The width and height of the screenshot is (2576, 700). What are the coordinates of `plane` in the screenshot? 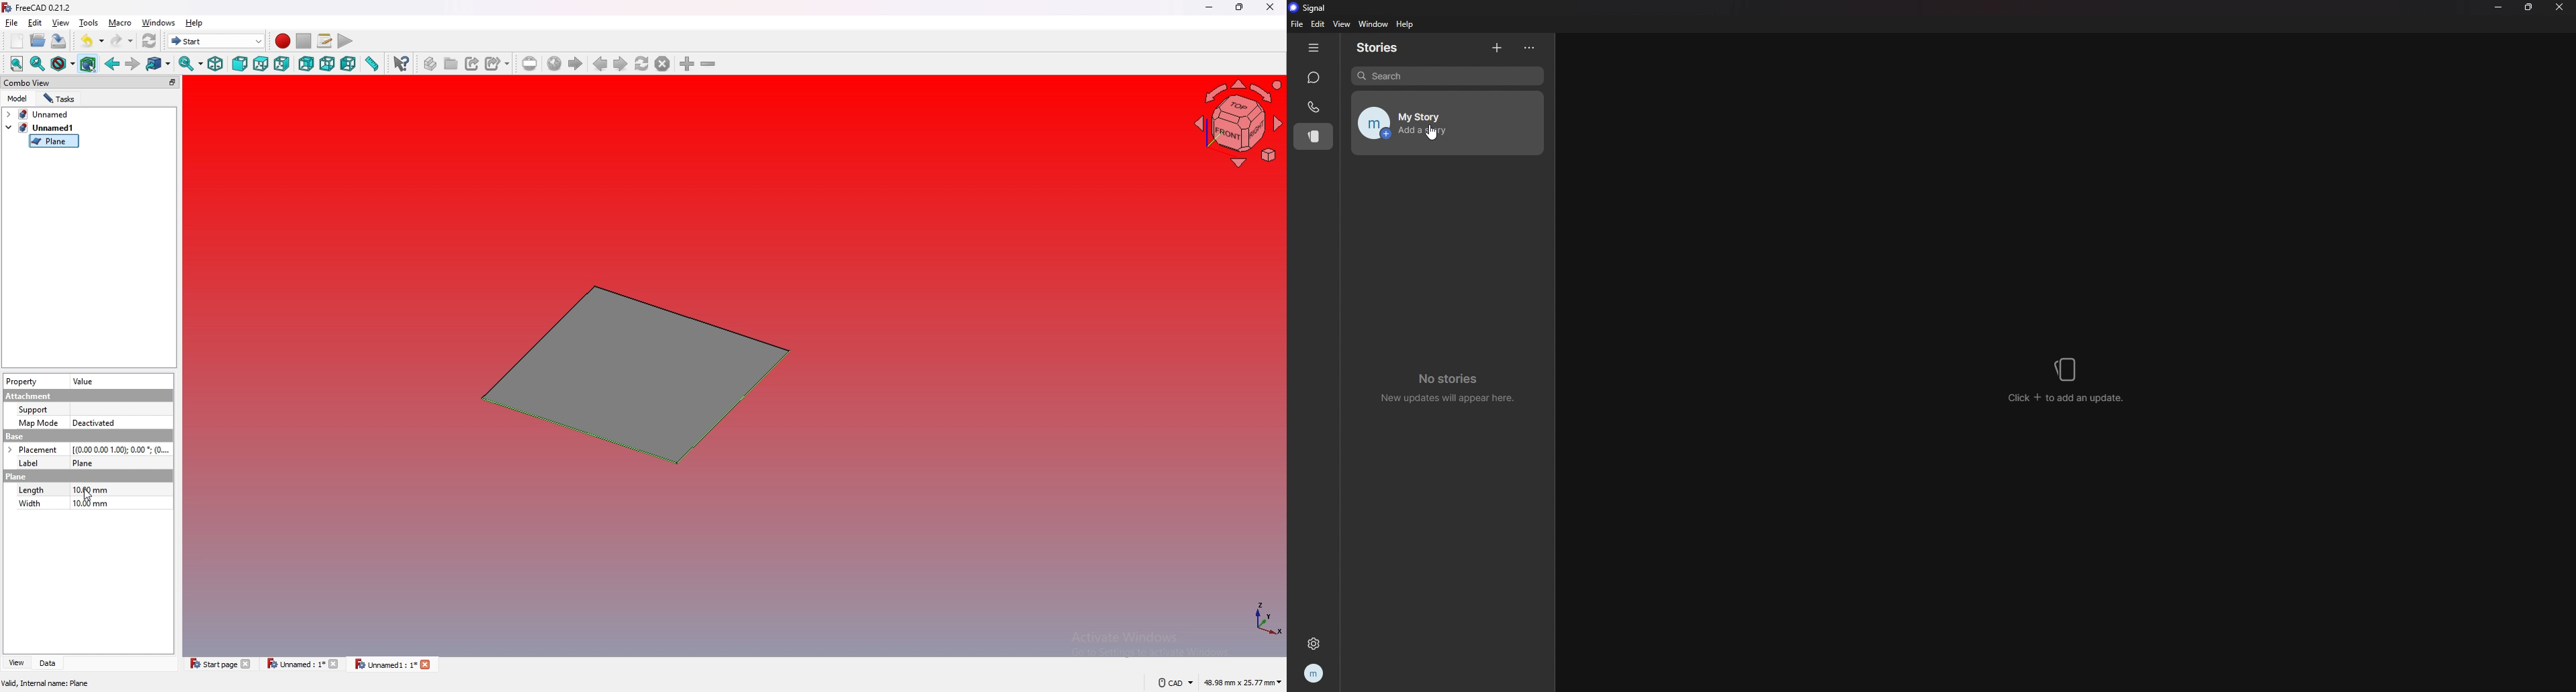 It's located at (54, 141).